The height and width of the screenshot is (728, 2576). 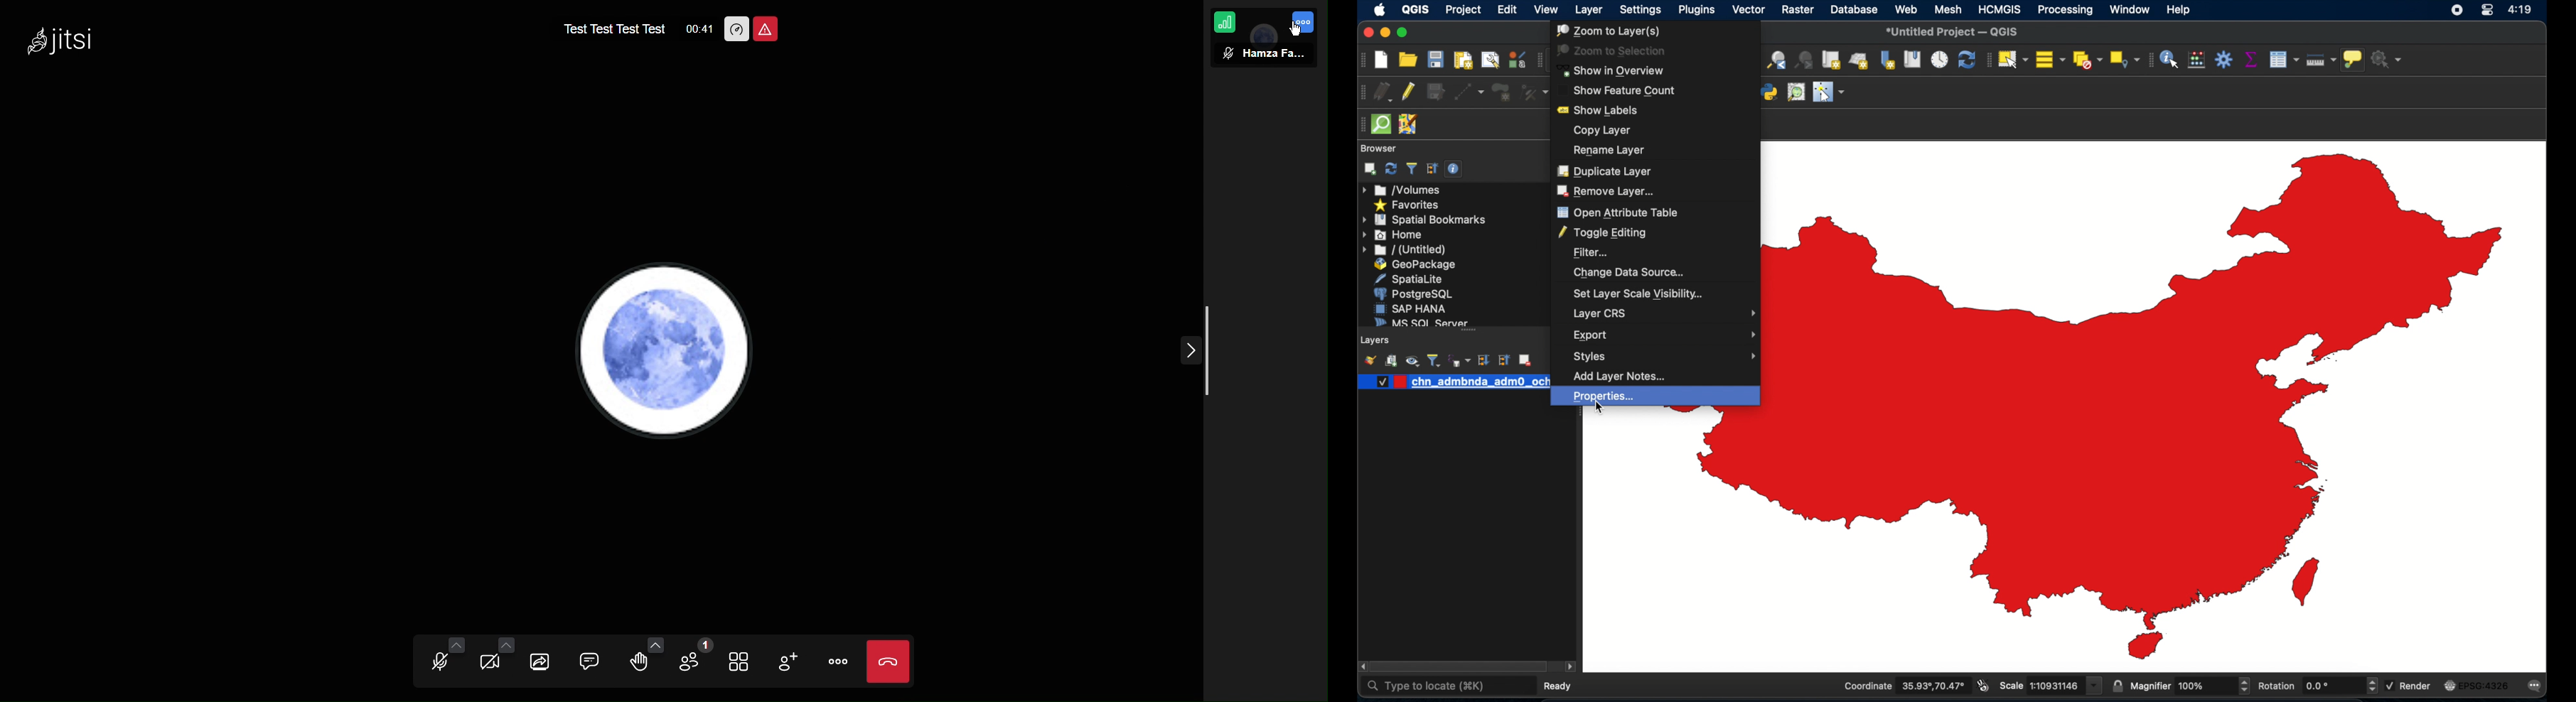 I want to click on Chat, so click(x=586, y=662).